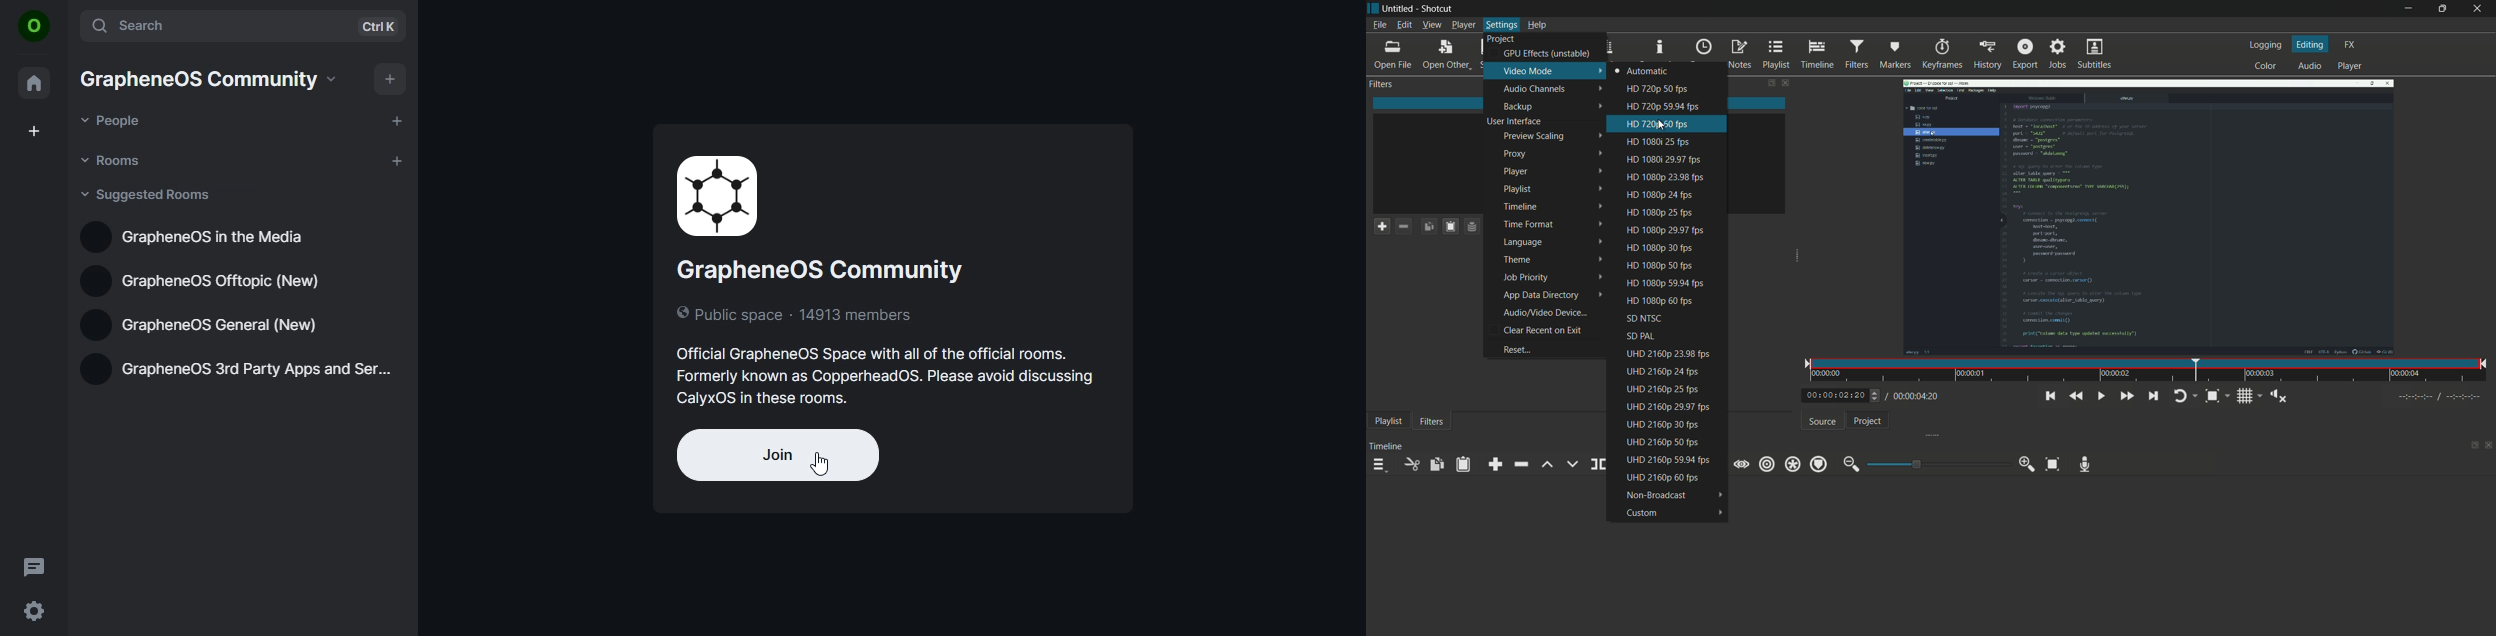  I want to click on hd 1080p 29.97 fps, so click(1673, 230).